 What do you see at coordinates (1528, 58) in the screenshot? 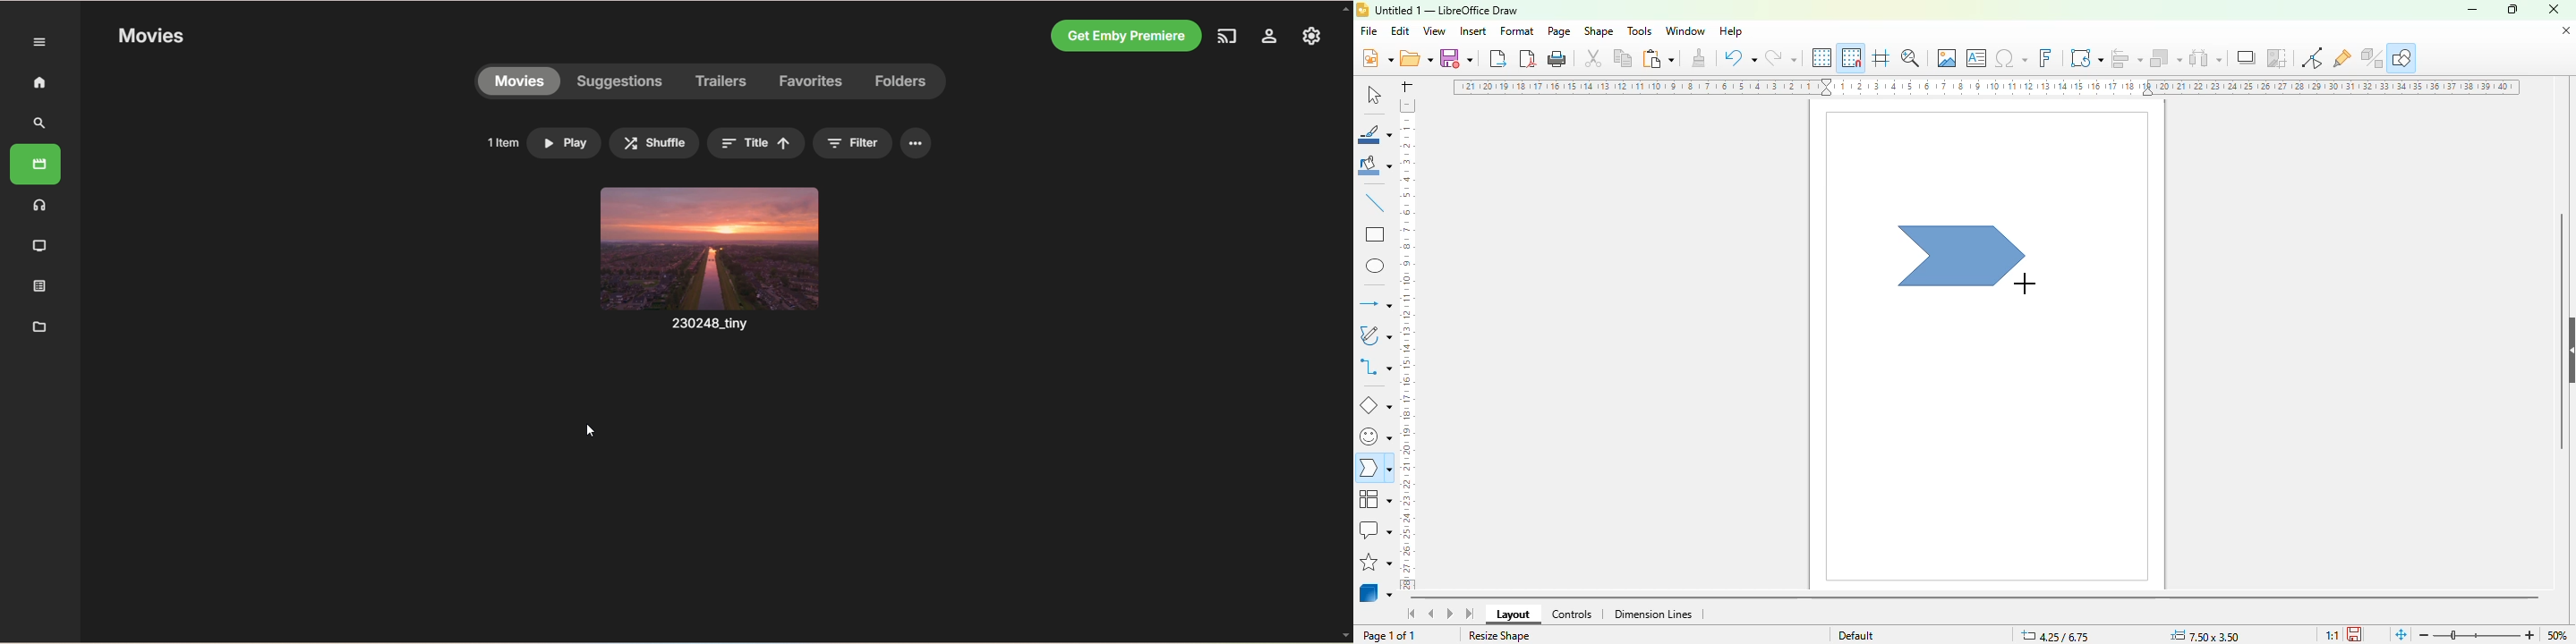
I see `export directly as PDF` at bounding box center [1528, 58].